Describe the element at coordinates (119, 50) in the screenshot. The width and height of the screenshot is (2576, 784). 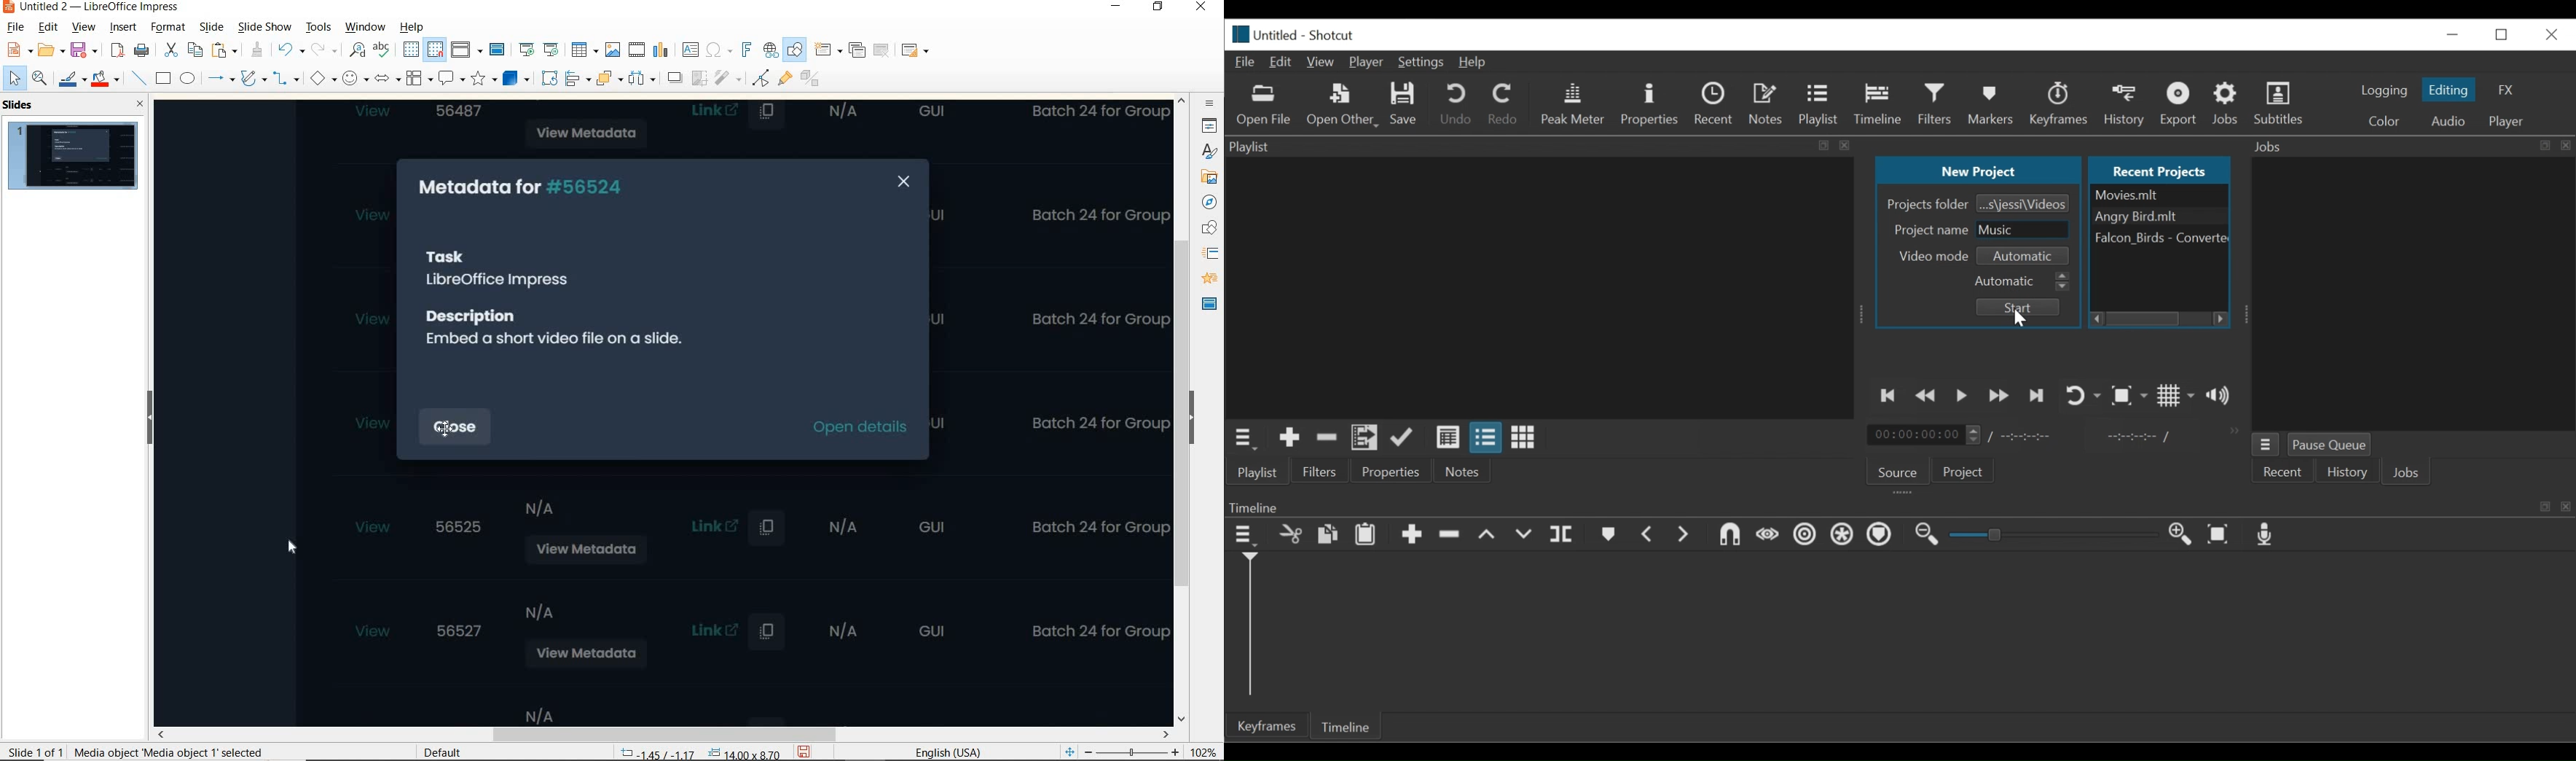
I see `EXPORT AS PDF` at that location.